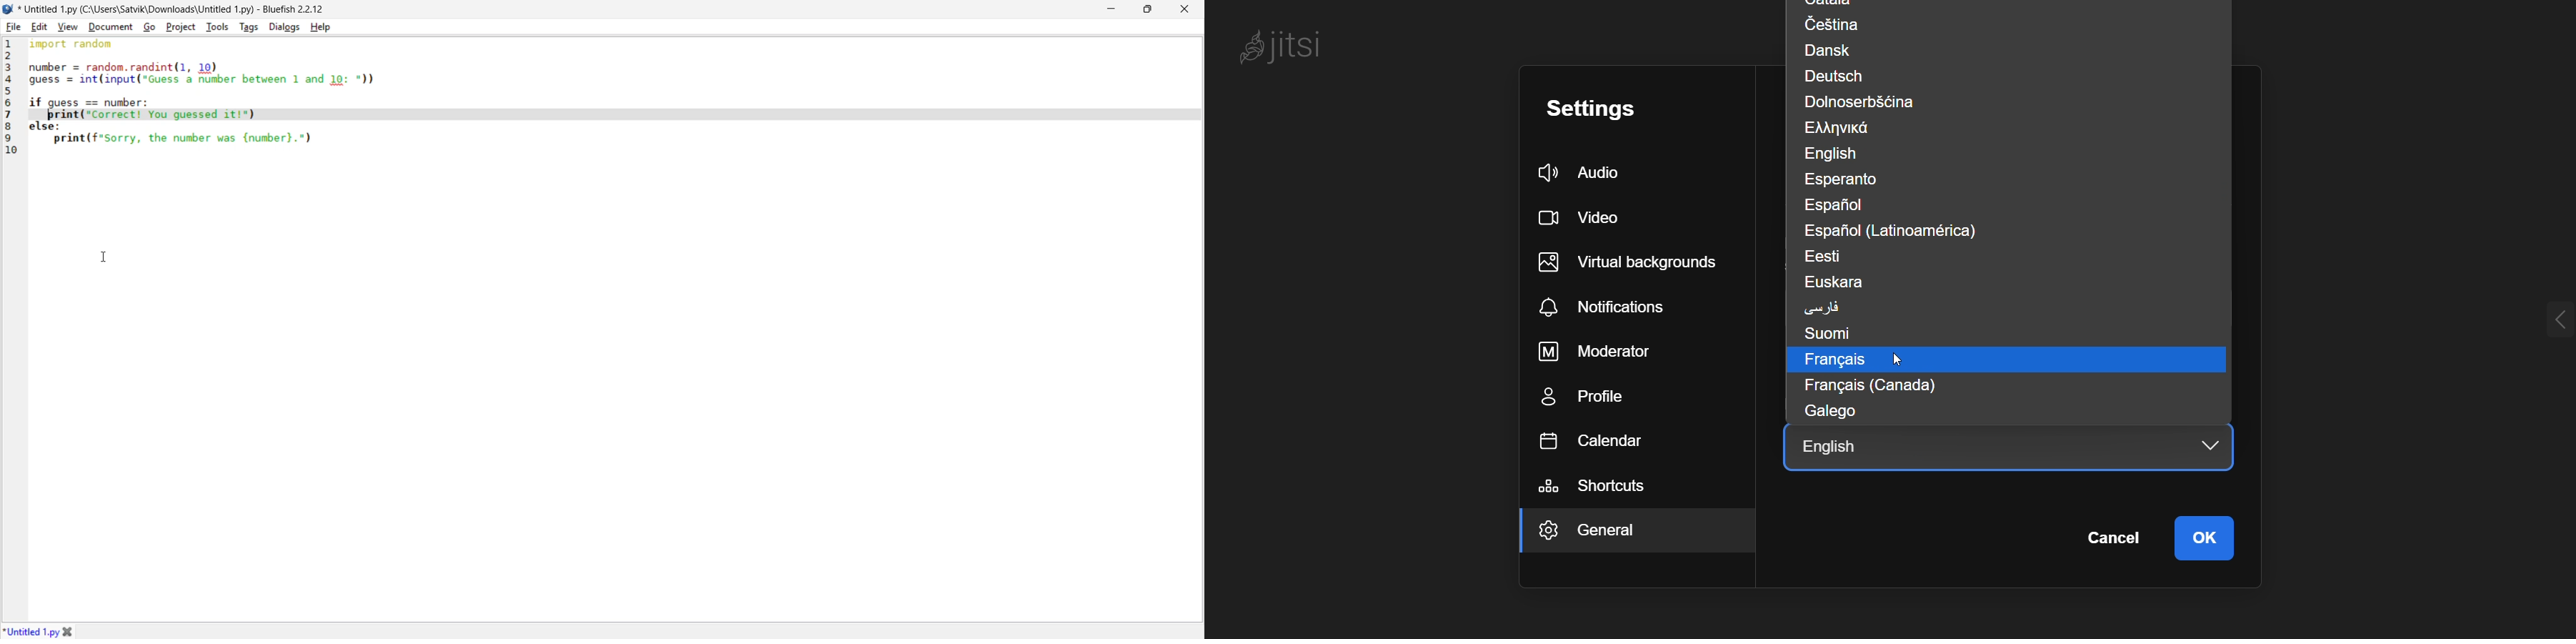  Describe the element at coordinates (217, 26) in the screenshot. I see `tools` at that location.